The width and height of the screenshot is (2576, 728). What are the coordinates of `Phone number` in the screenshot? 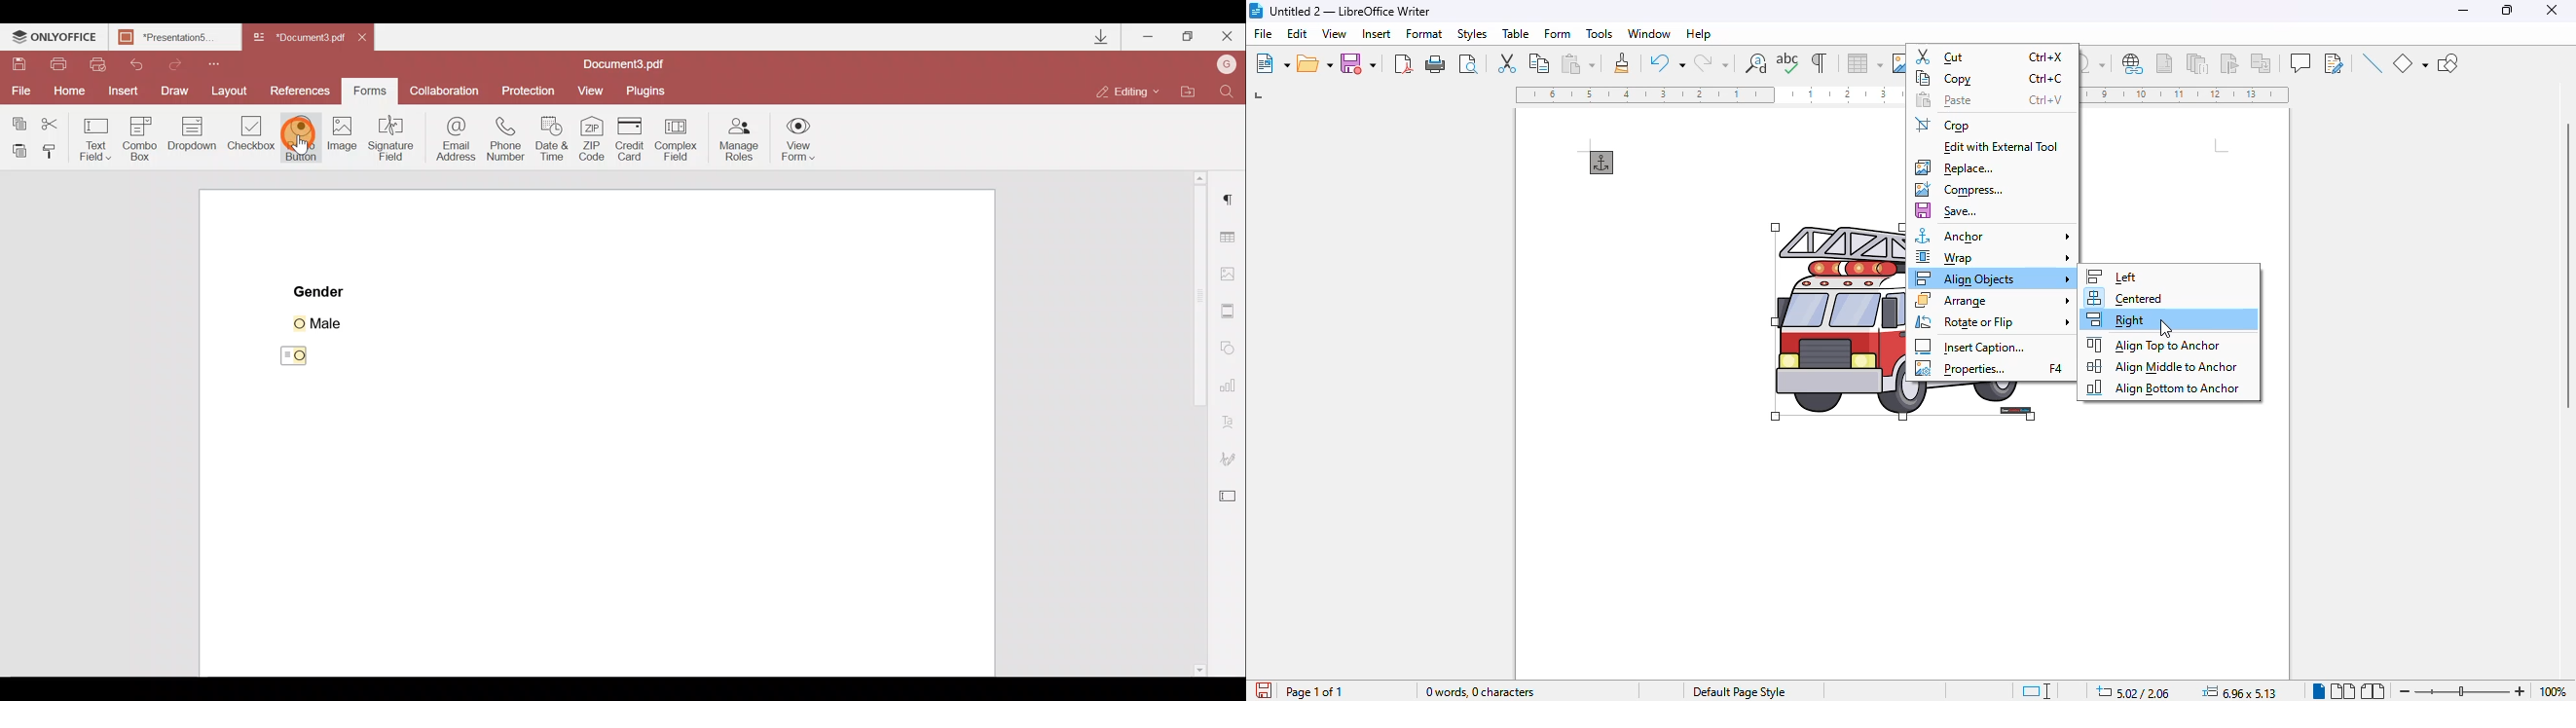 It's located at (511, 138).